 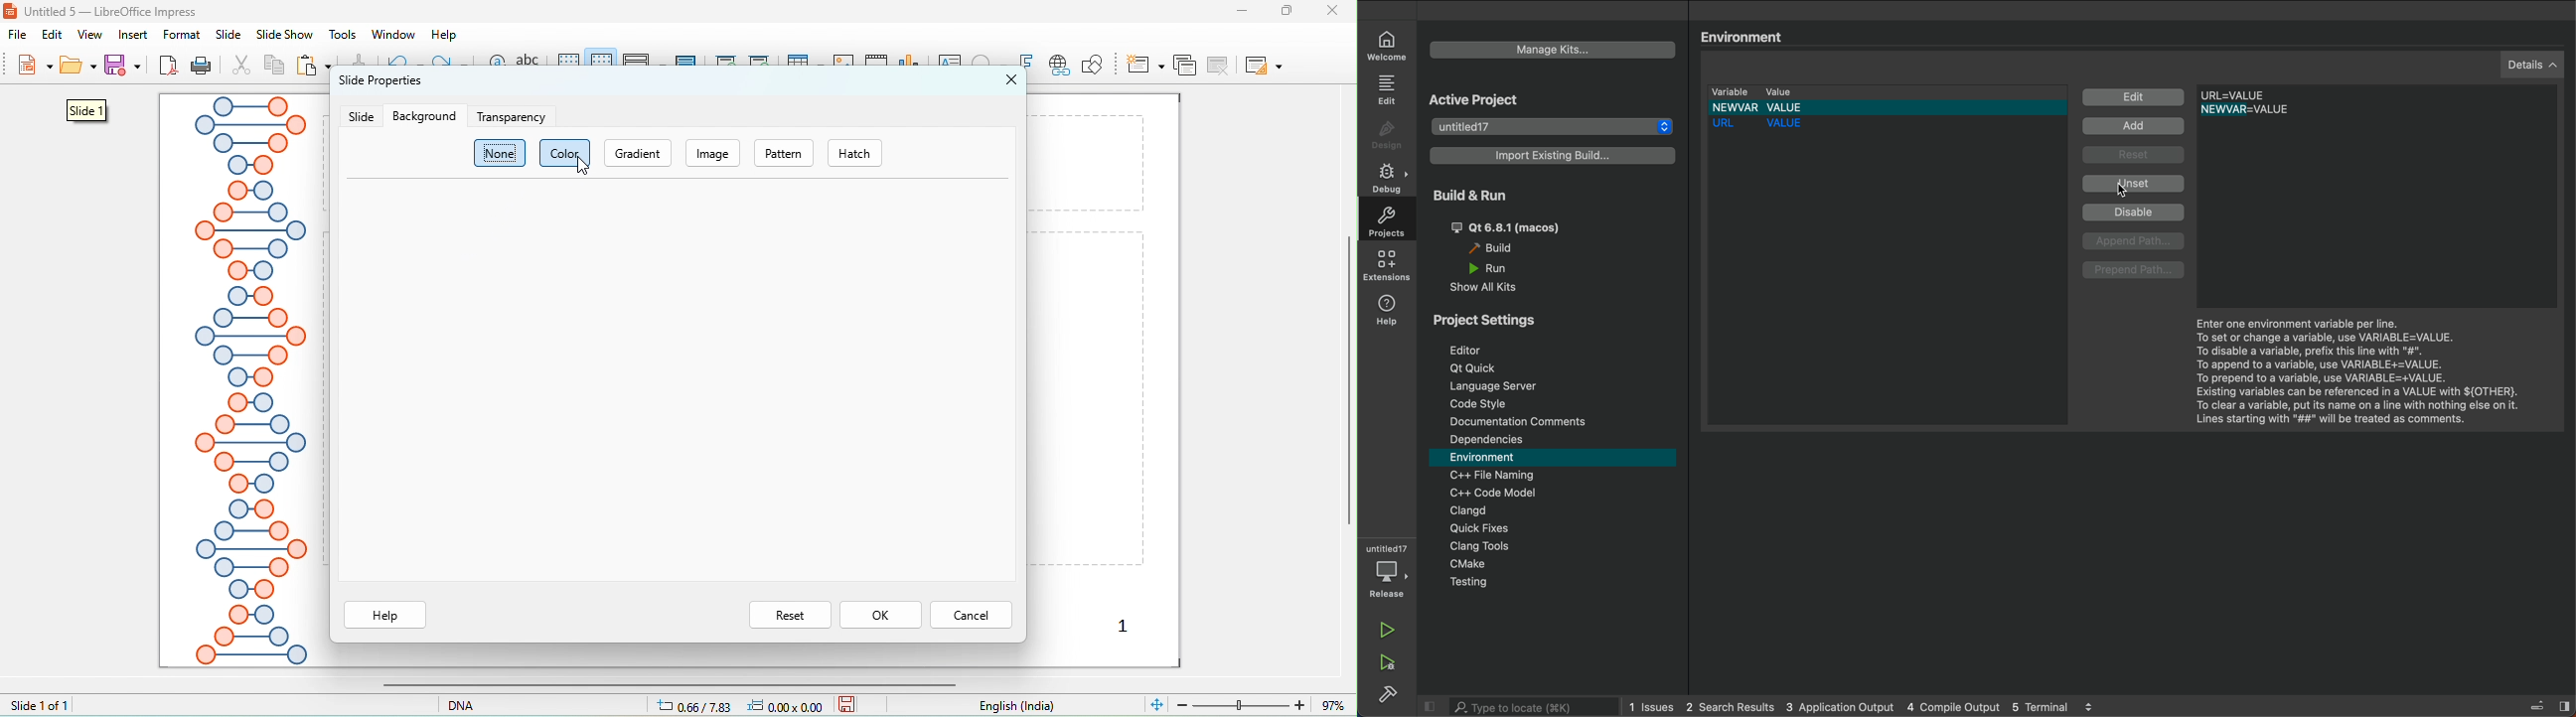 What do you see at coordinates (553, 153) in the screenshot?
I see `color` at bounding box center [553, 153].